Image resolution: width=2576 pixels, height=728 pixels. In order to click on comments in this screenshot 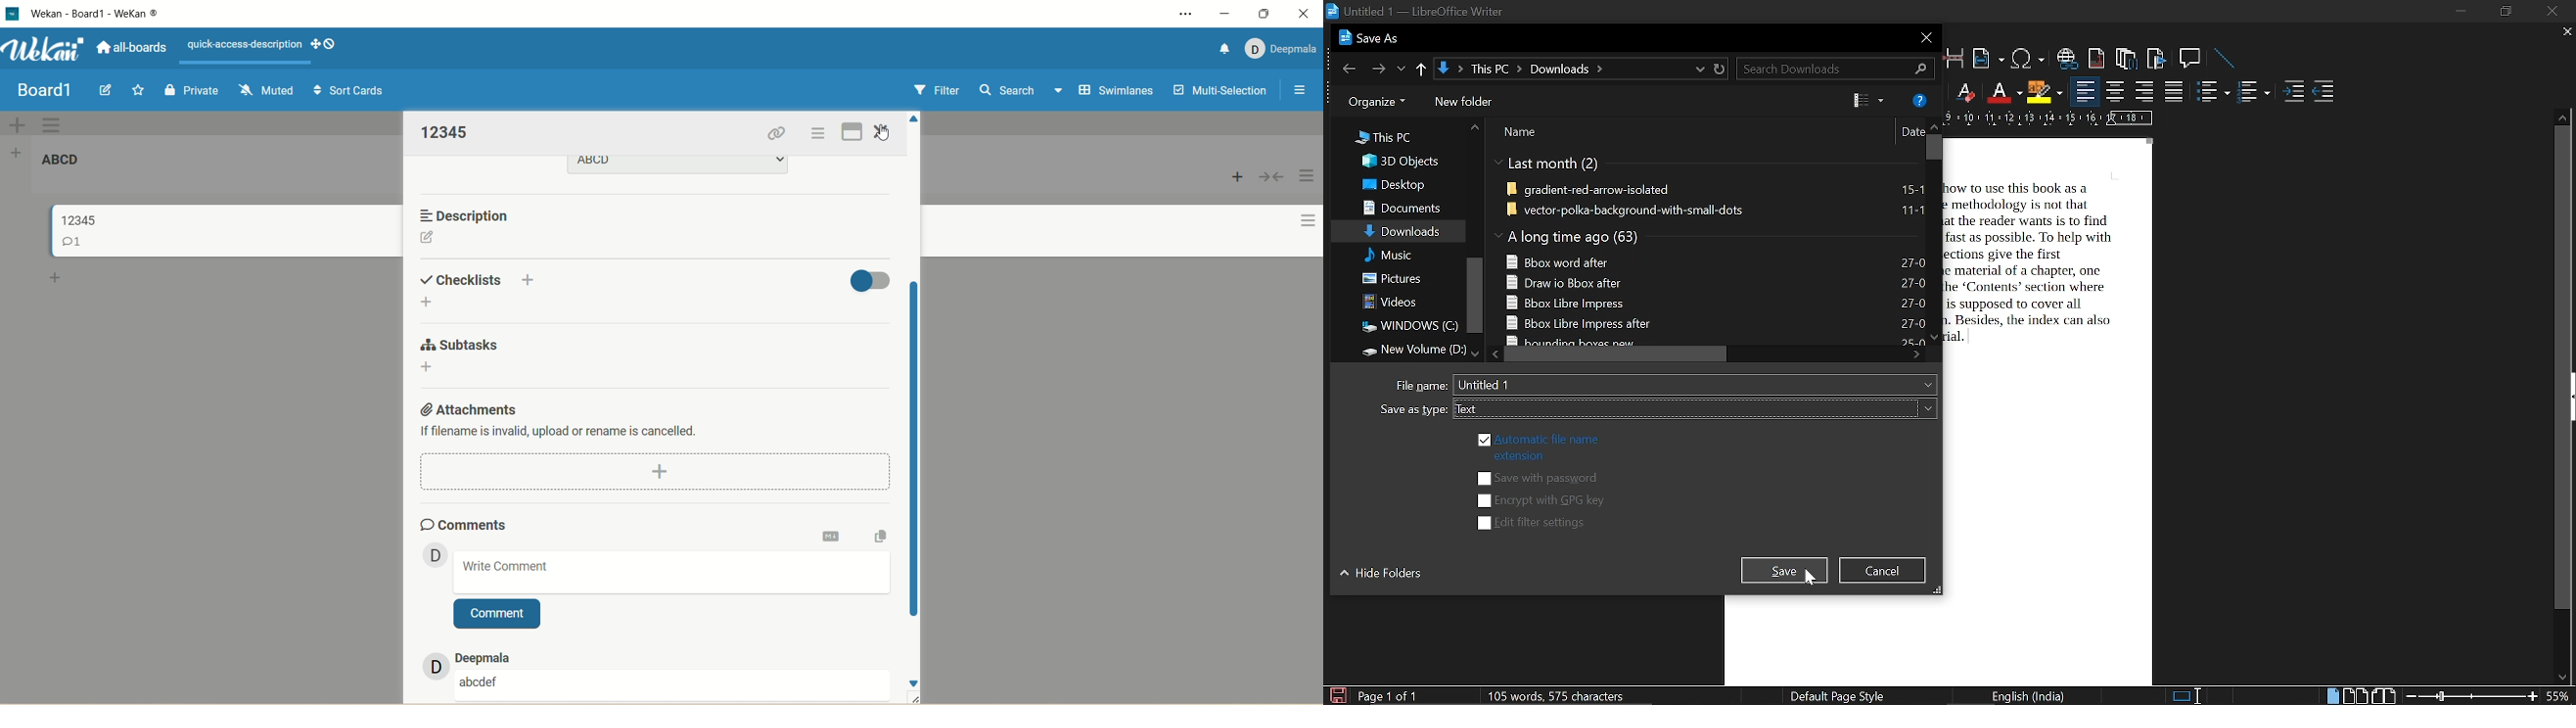, I will do `click(463, 522)`.